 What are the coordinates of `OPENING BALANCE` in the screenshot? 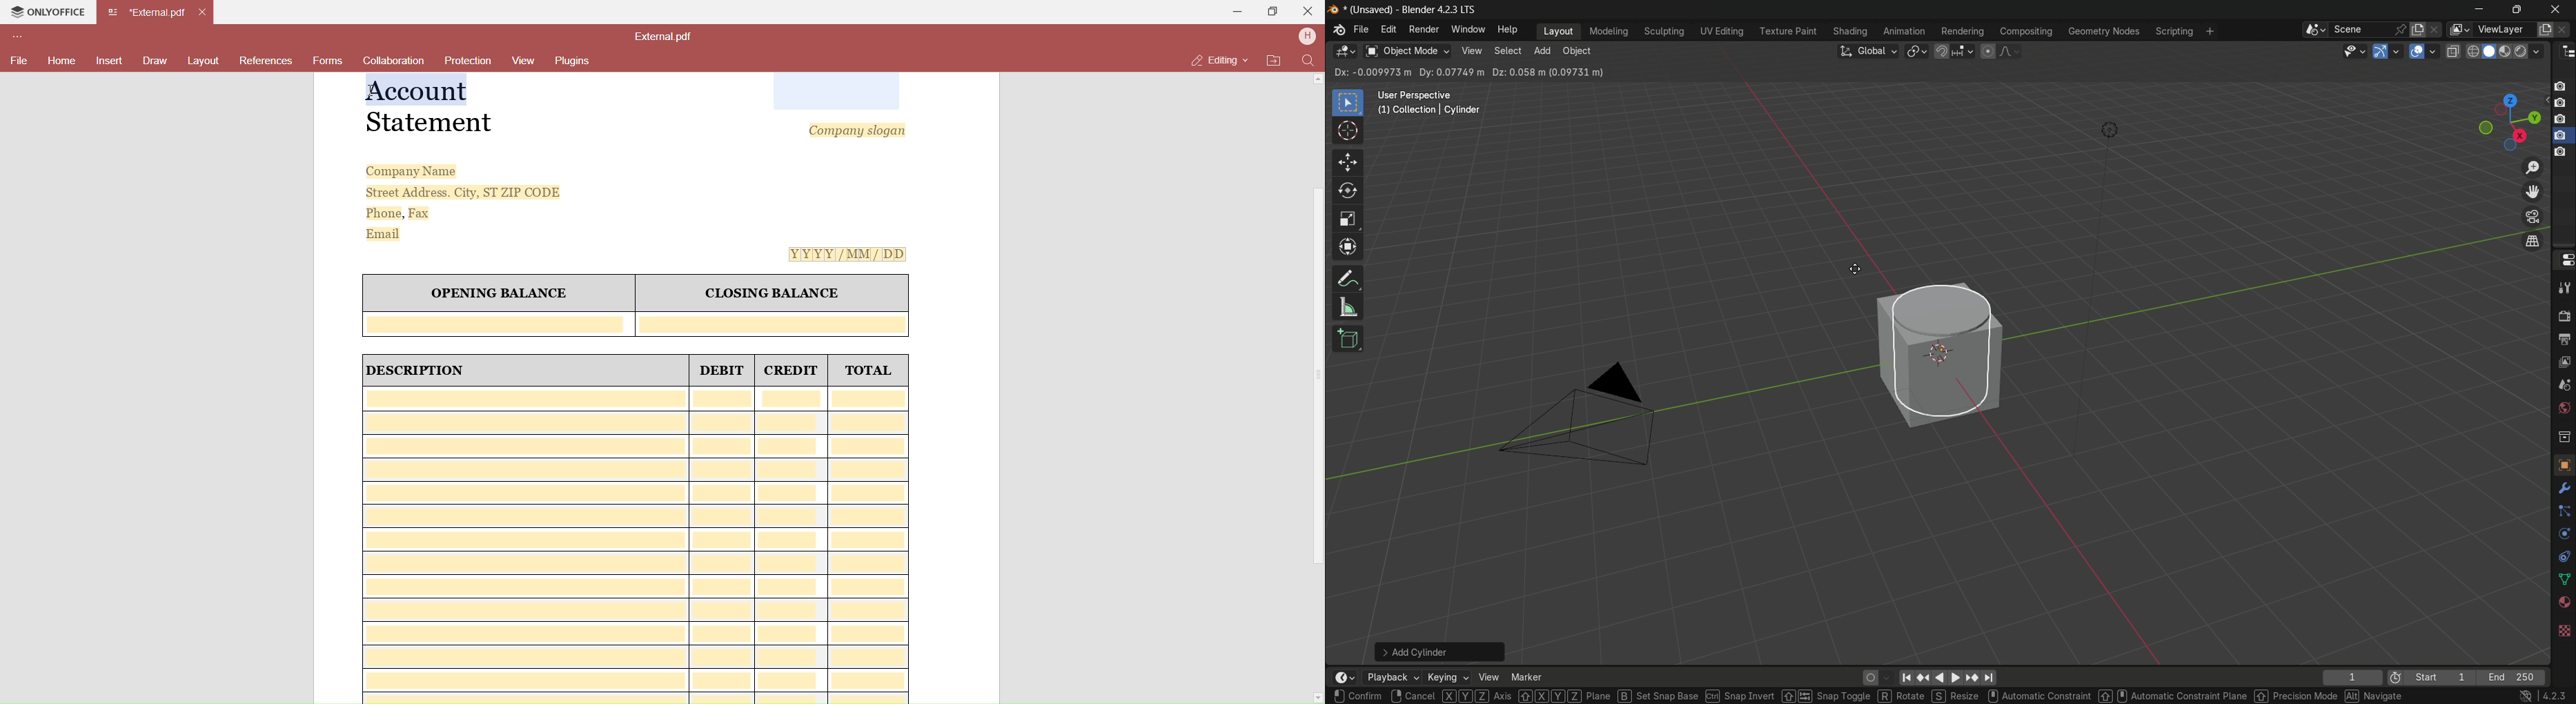 It's located at (499, 294).